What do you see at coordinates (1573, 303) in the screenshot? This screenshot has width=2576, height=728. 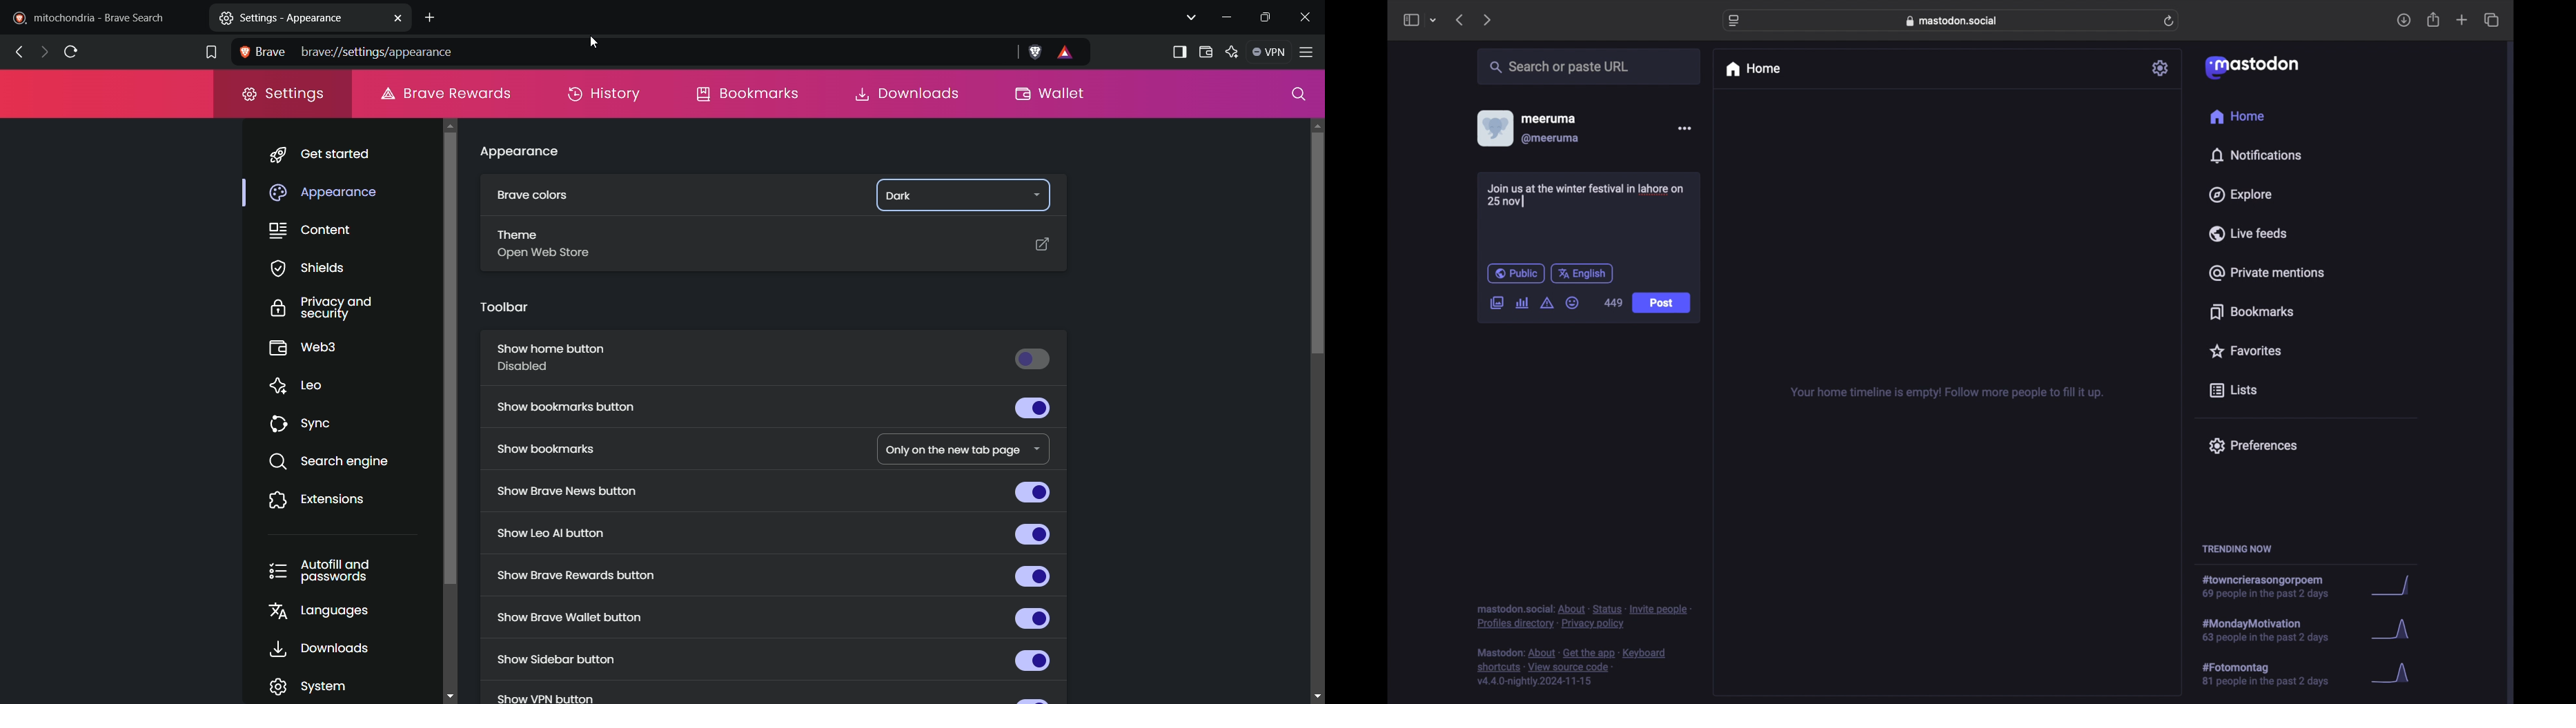 I see `emoji` at bounding box center [1573, 303].